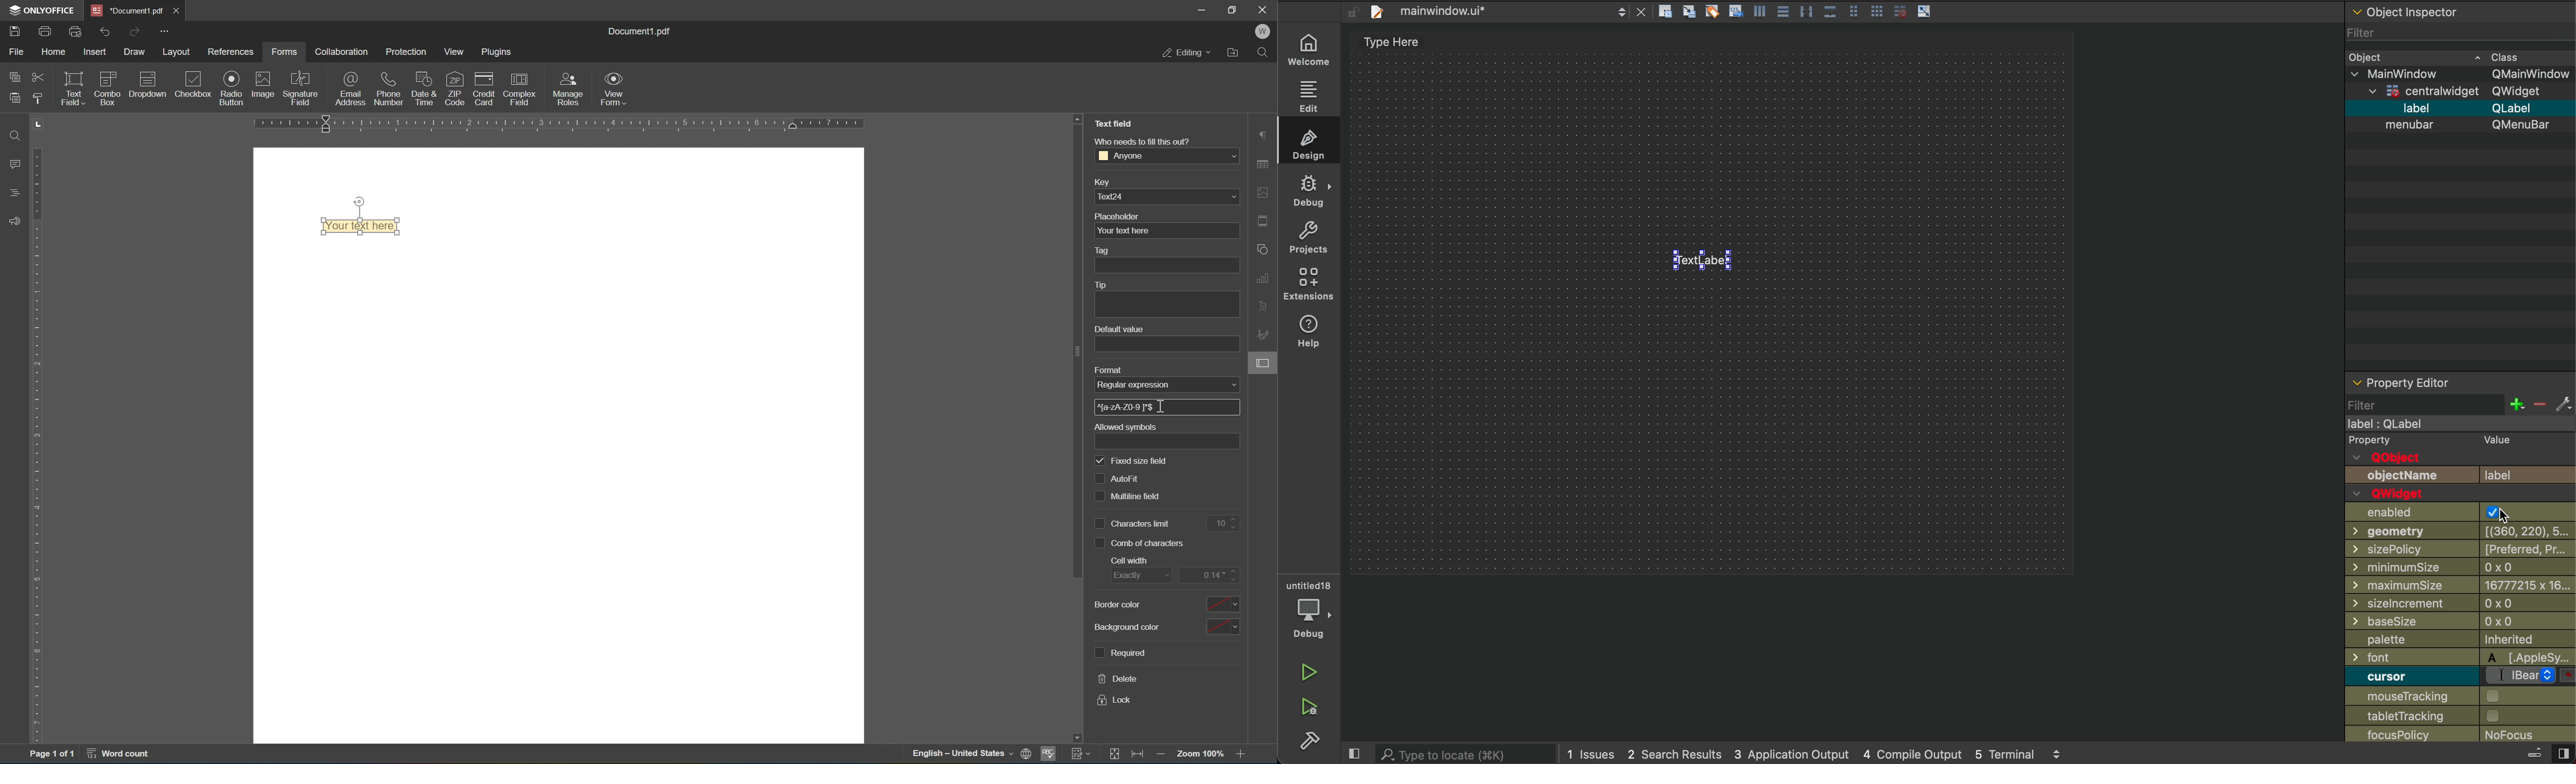 The width and height of the screenshot is (2576, 784). I want to click on redo, so click(137, 31).